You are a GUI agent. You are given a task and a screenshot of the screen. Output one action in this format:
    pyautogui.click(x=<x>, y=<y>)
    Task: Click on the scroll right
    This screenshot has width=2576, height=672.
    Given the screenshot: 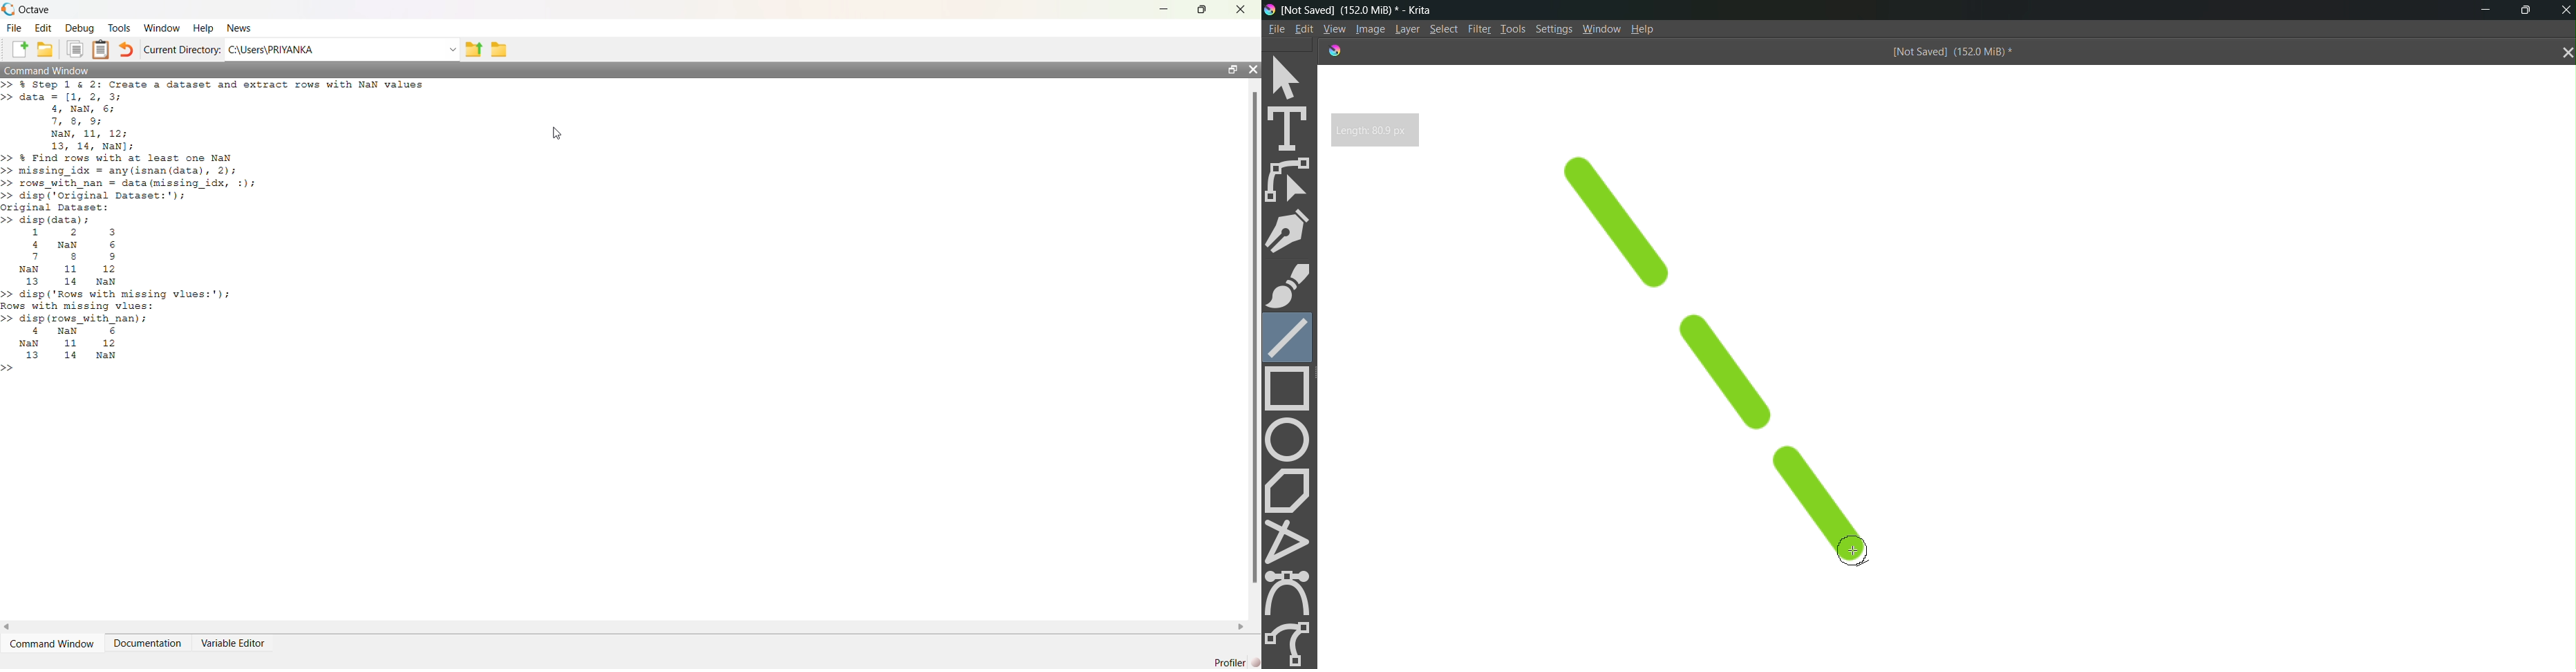 What is the action you would take?
    pyautogui.click(x=1241, y=628)
    